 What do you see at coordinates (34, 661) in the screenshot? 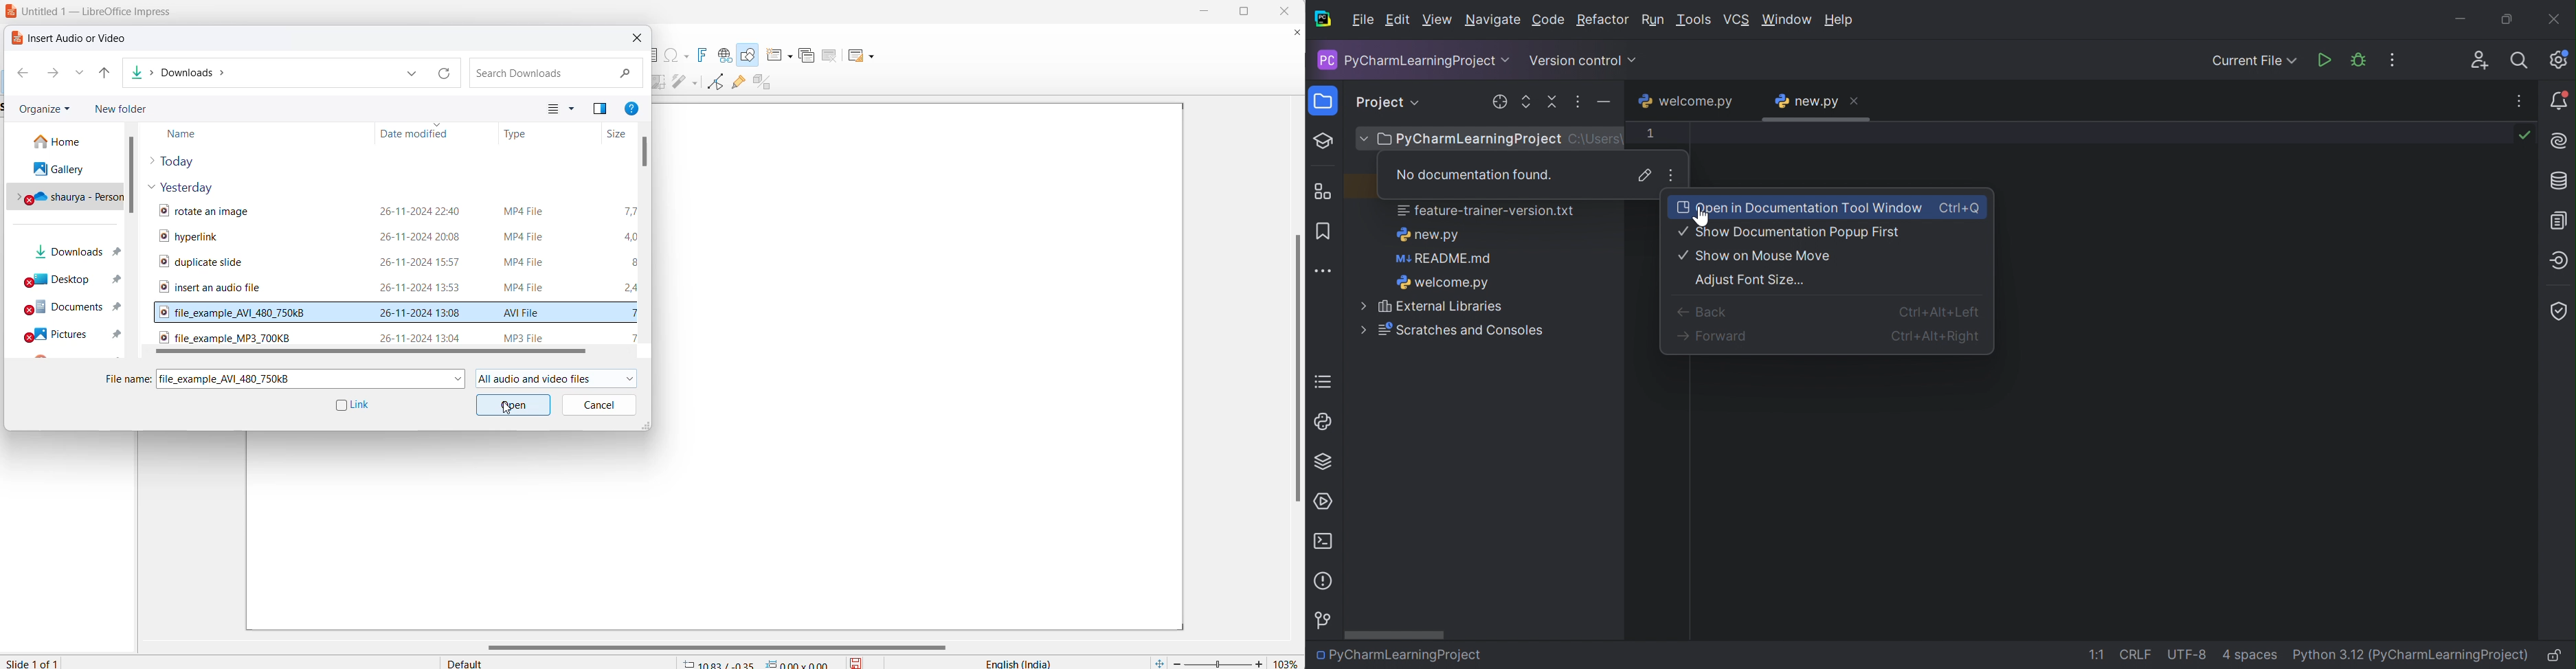
I see `current slide number` at bounding box center [34, 661].